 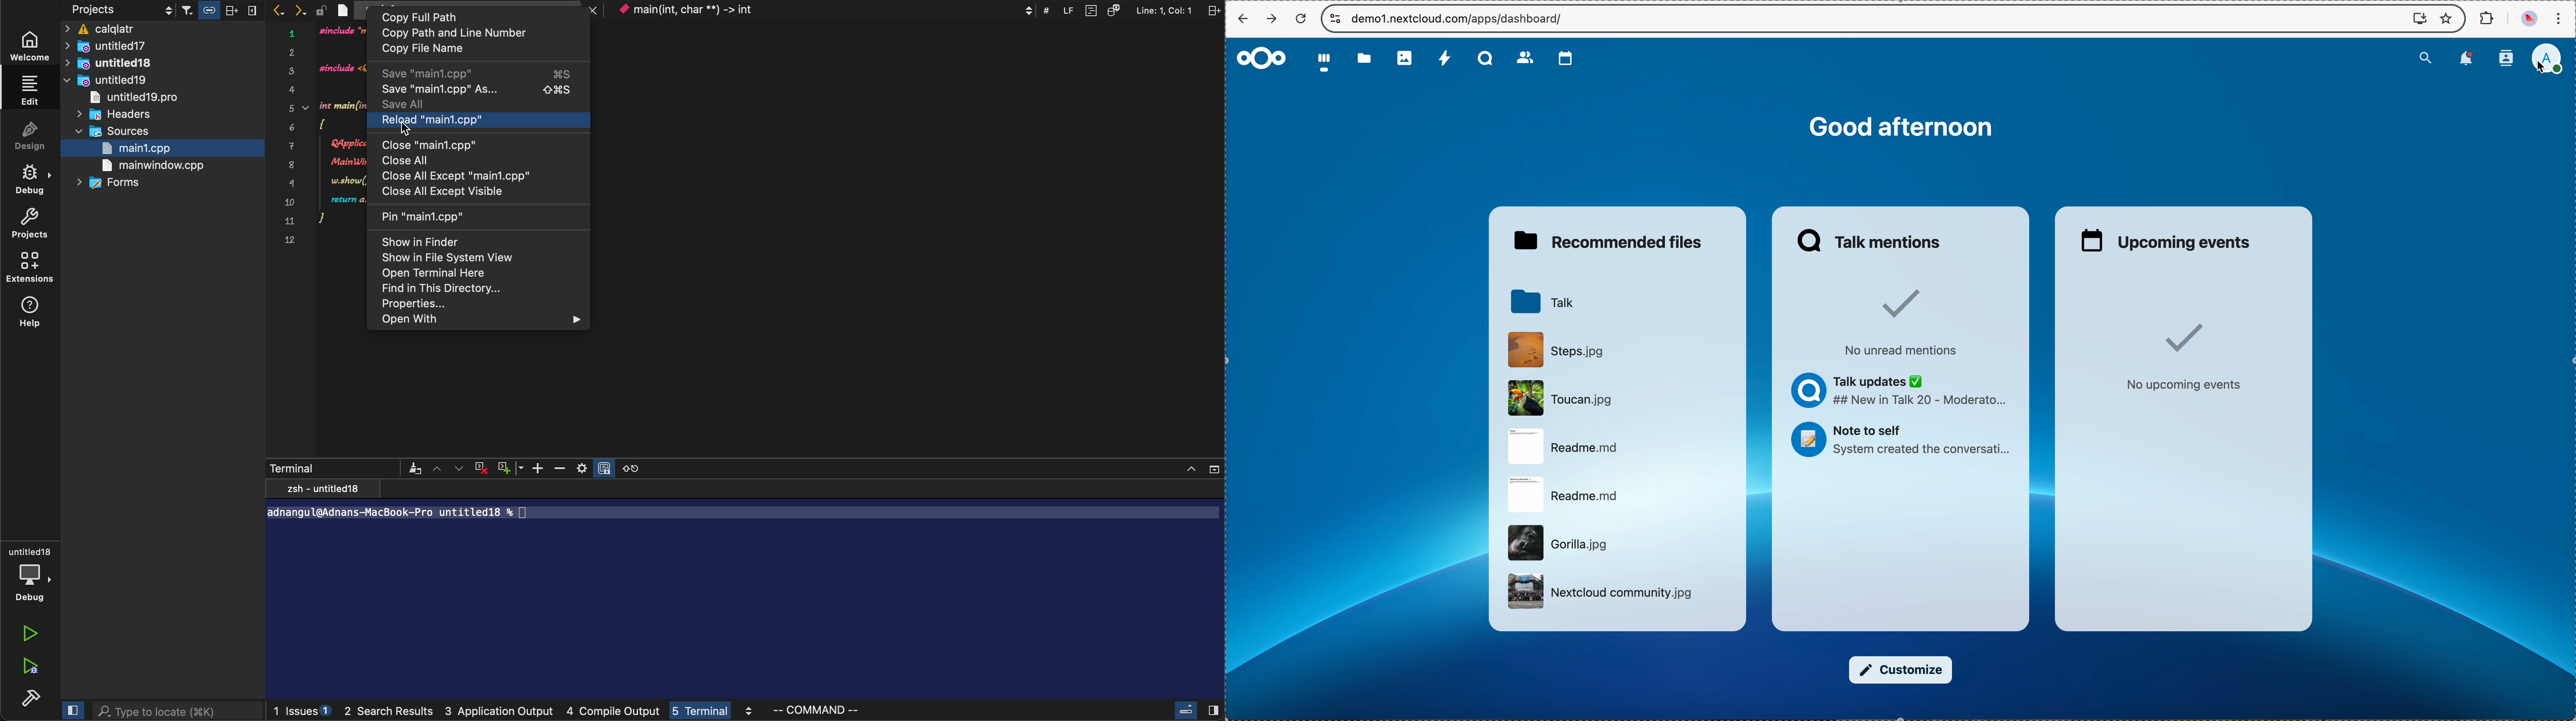 I want to click on close, so click(x=1192, y=468).